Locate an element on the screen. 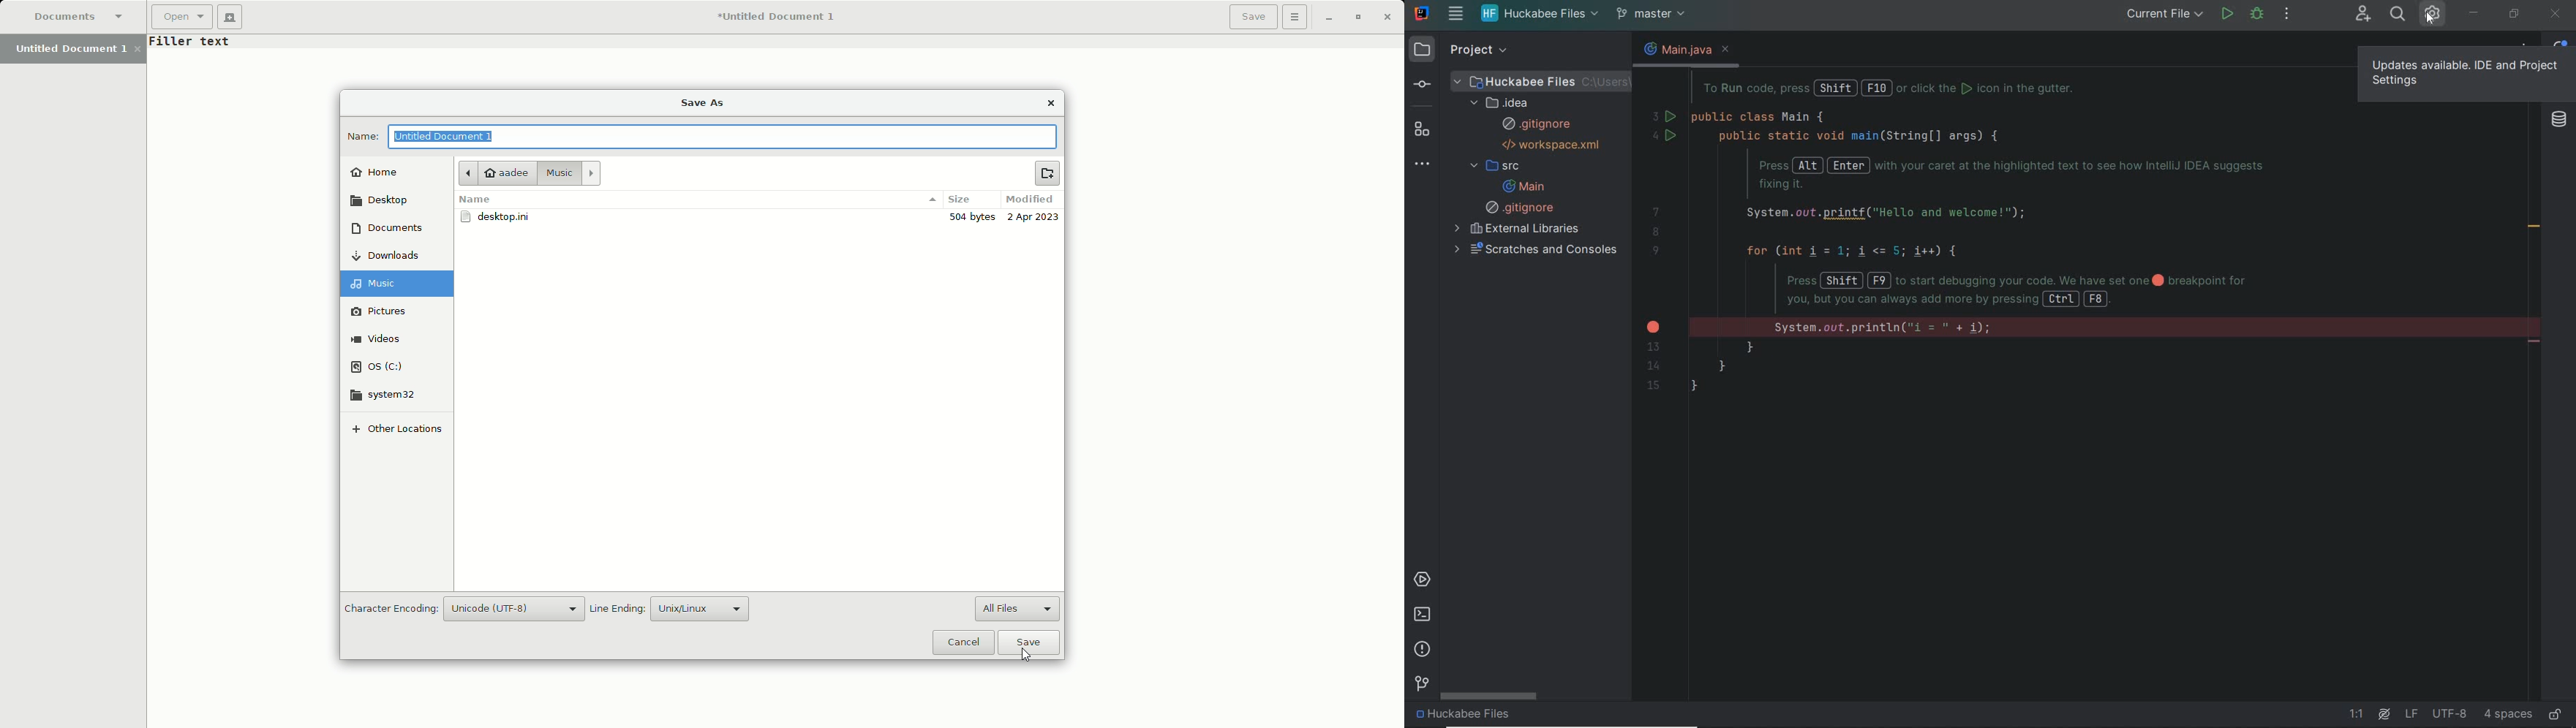 The height and width of the screenshot is (728, 2576). Text is located at coordinates (189, 42).